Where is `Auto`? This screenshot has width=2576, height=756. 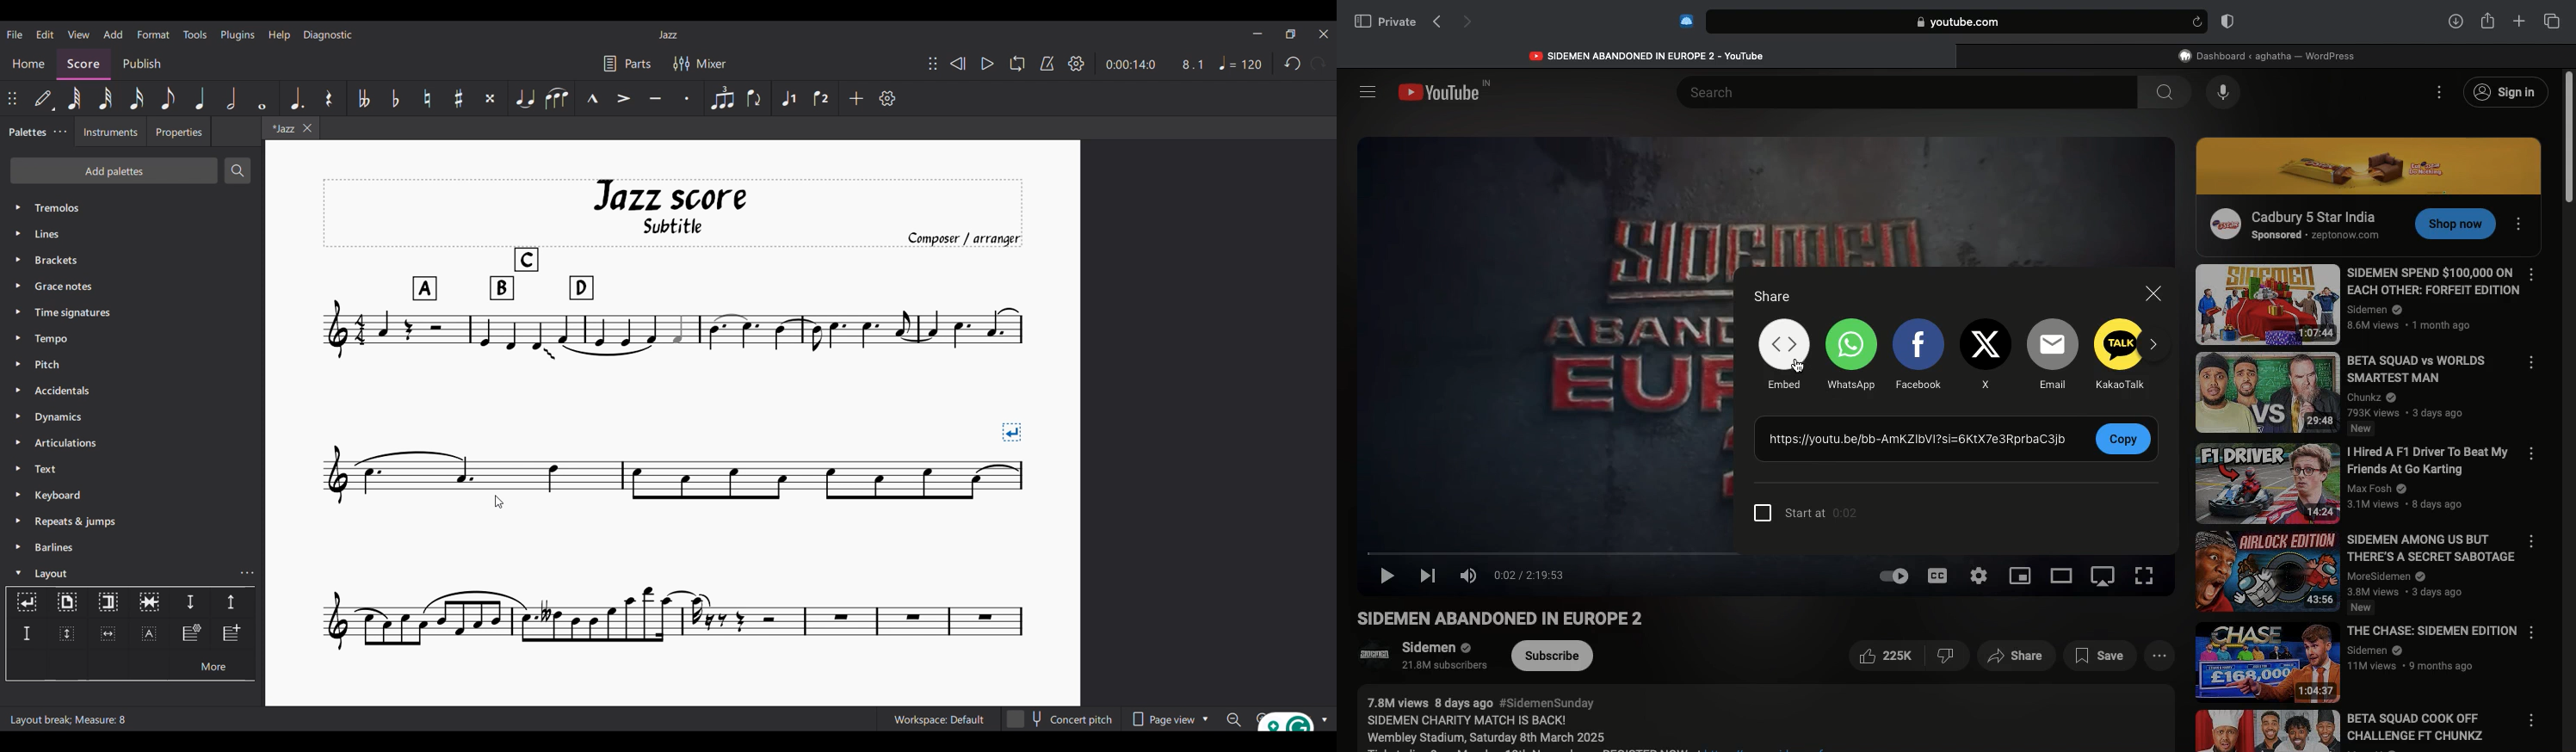
Auto is located at coordinates (1893, 576).